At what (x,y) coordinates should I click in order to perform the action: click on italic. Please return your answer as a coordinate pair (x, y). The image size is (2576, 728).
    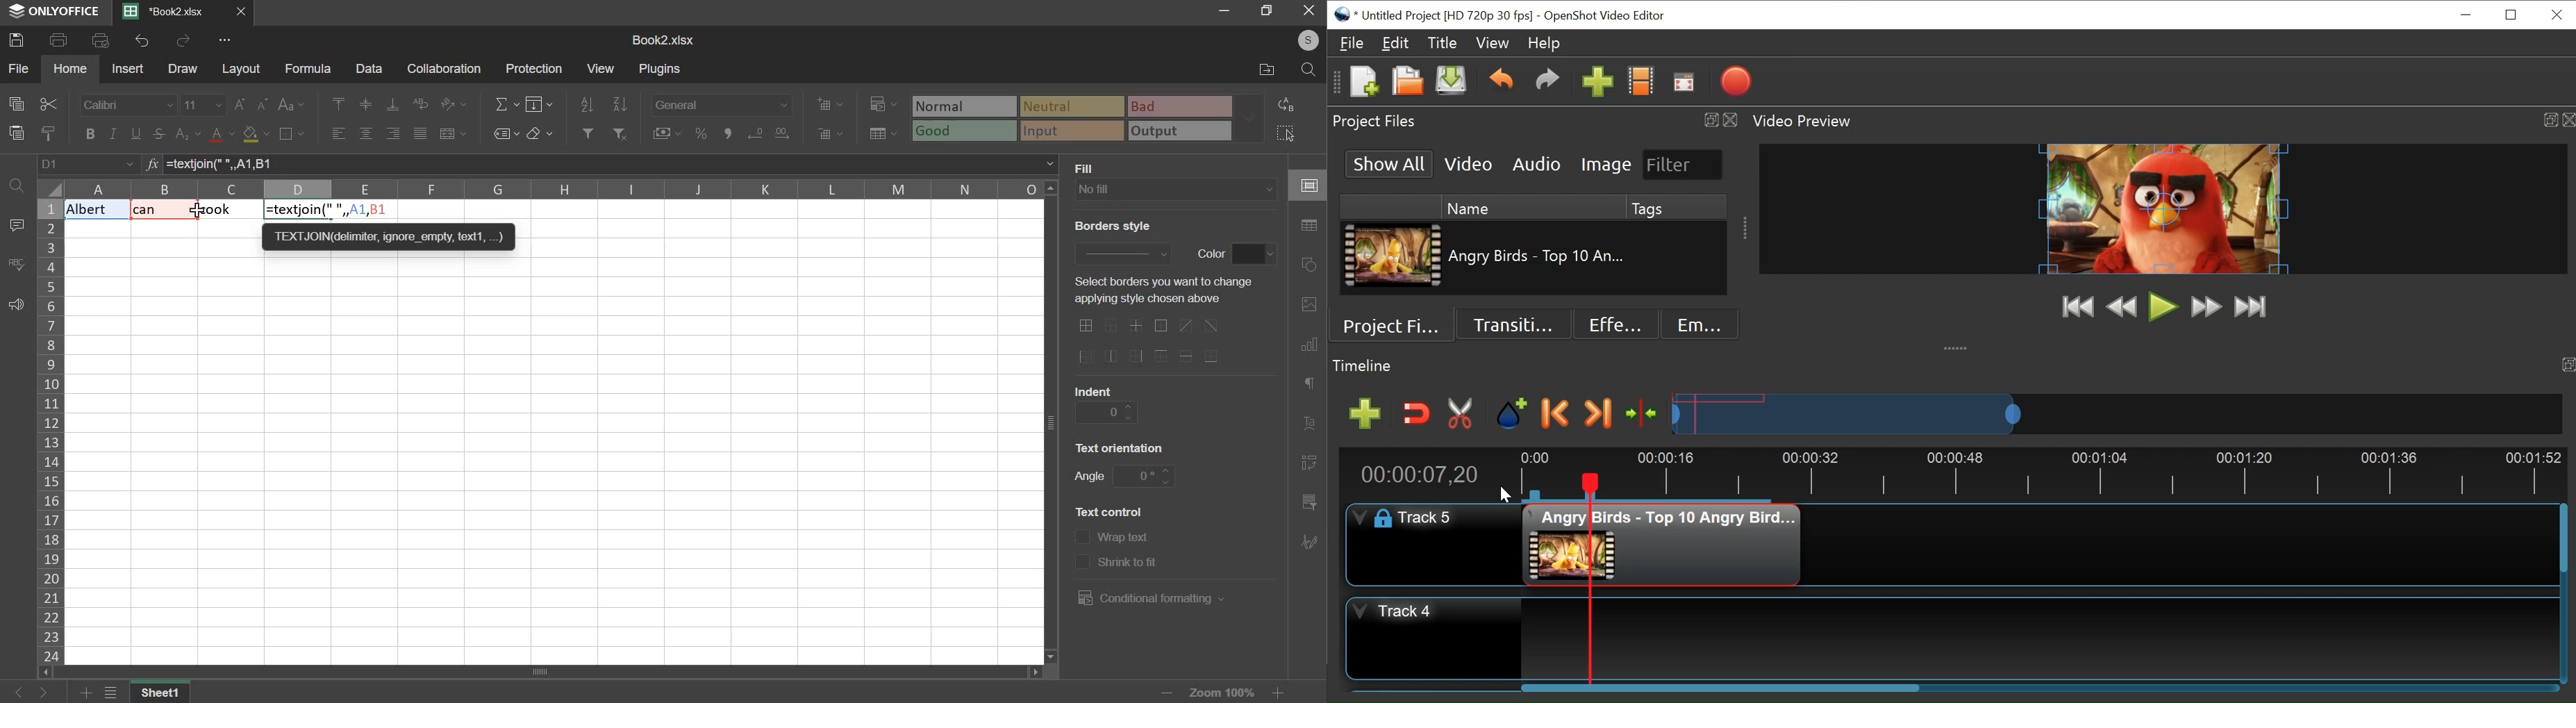
    Looking at the image, I should click on (113, 133).